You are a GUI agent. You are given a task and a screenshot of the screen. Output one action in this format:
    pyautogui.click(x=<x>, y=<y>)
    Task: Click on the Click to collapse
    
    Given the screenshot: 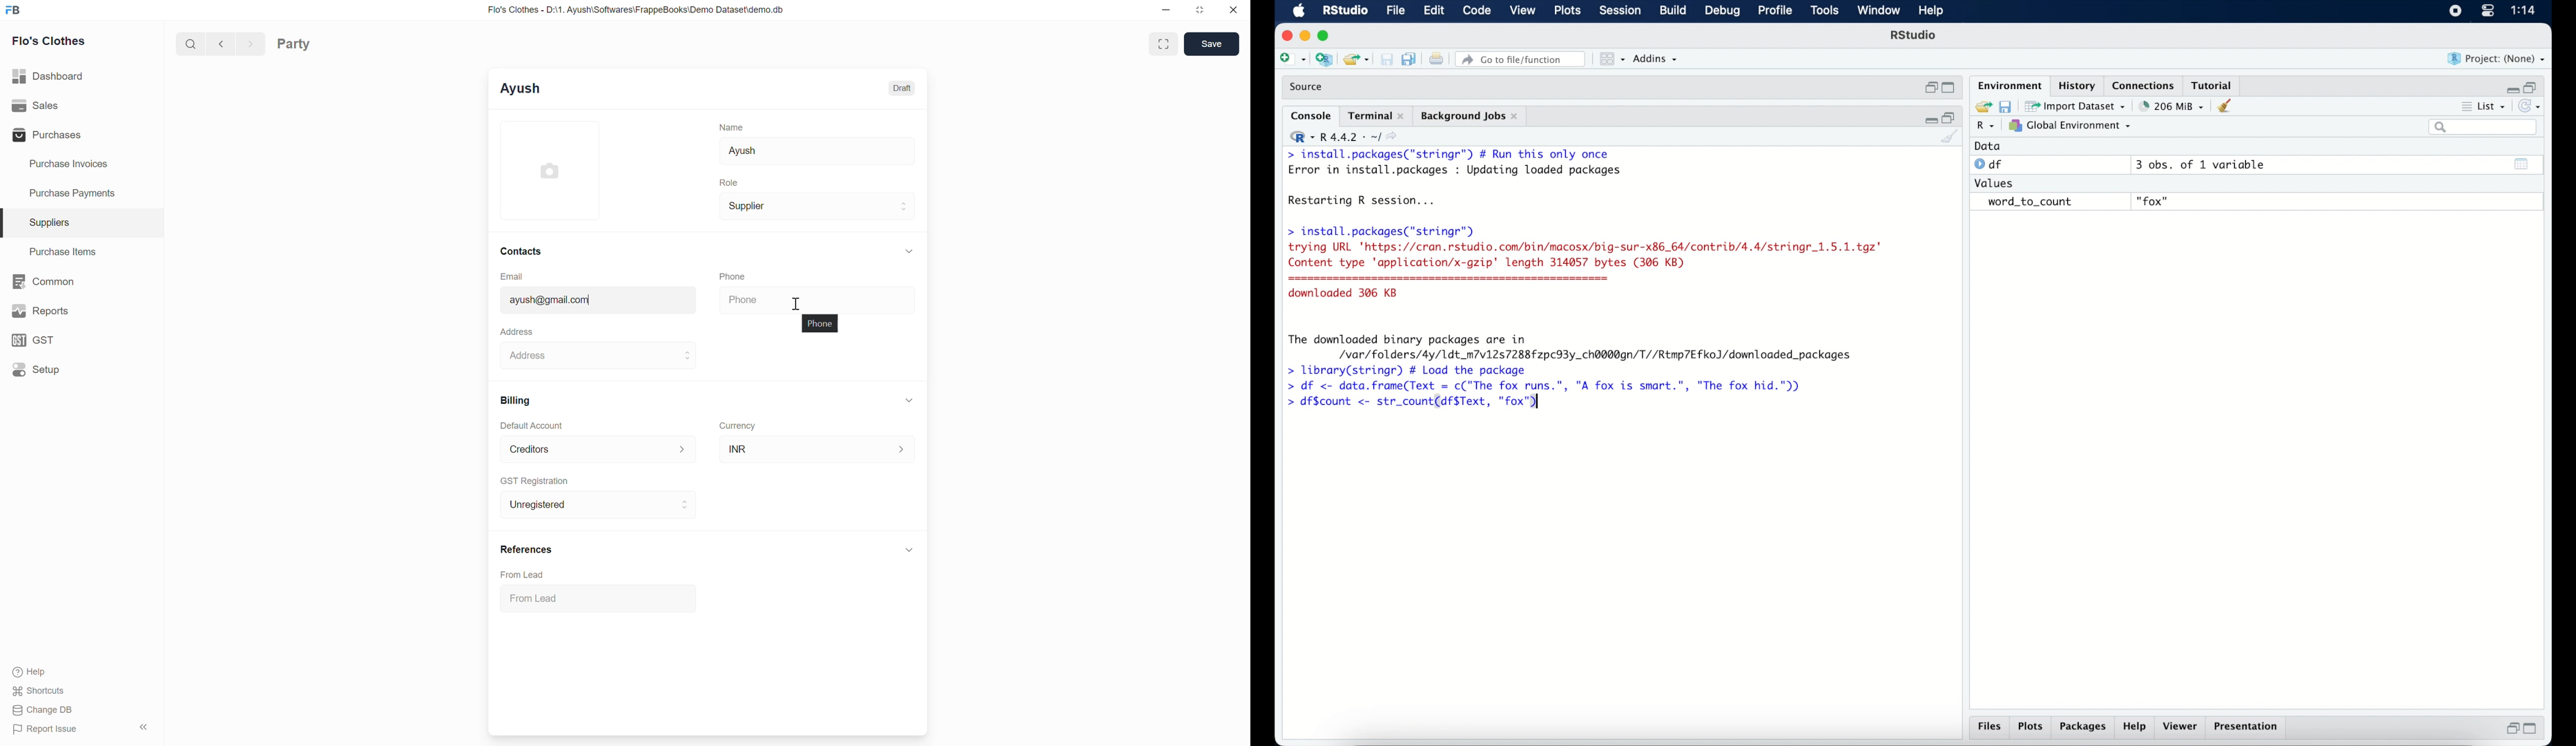 What is the action you would take?
    pyautogui.click(x=910, y=549)
    